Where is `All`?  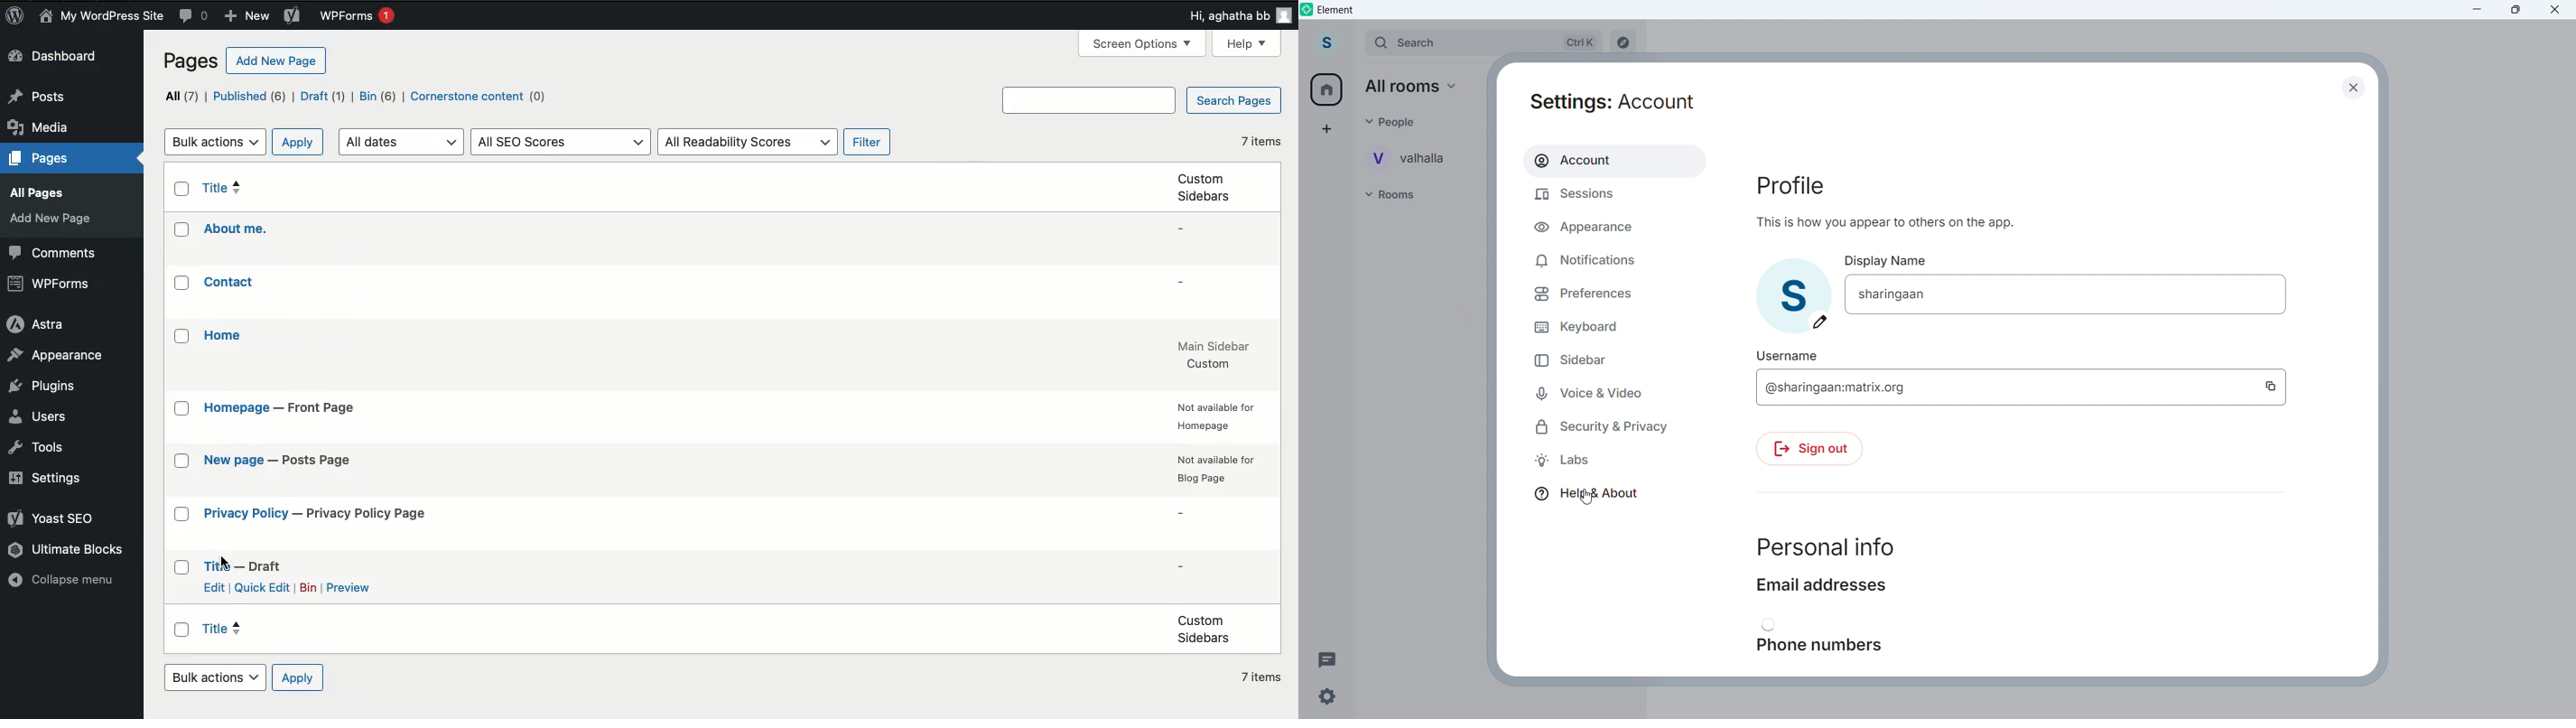 All is located at coordinates (184, 96).